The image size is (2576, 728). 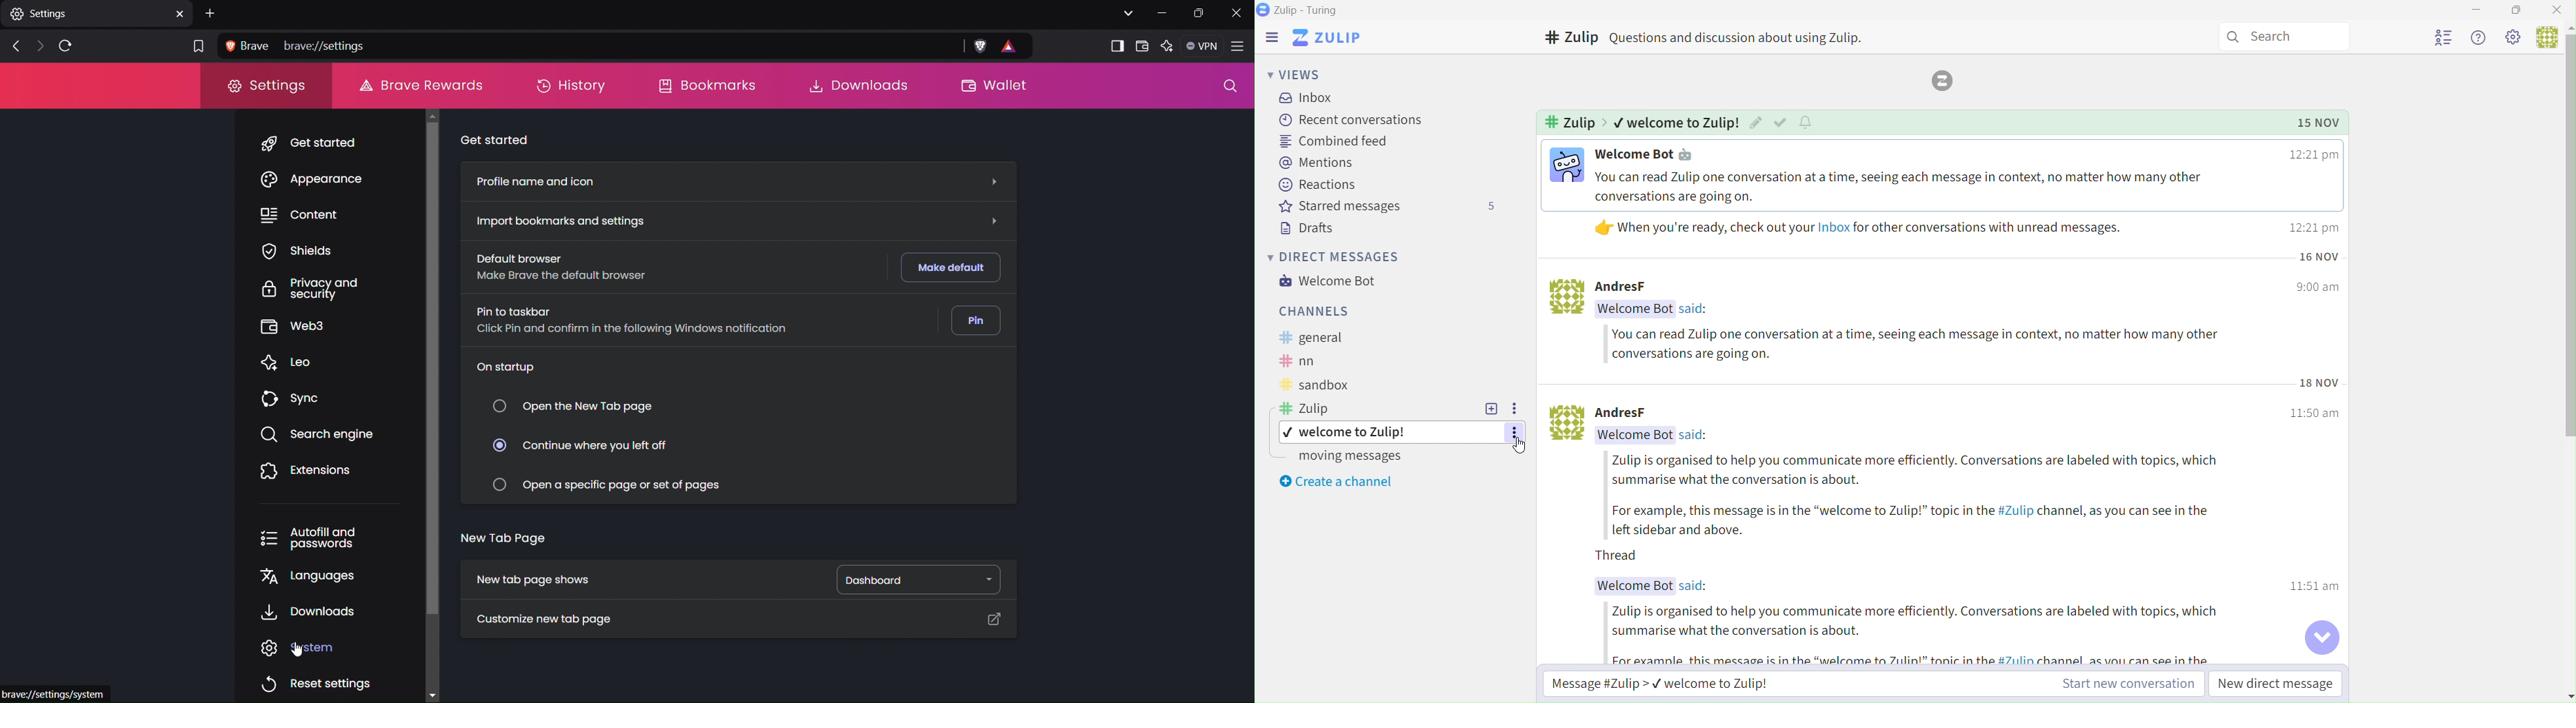 What do you see at coordinates (1327, 38) in the screenshot?
I see `Software logo and name` at bounding box center [1327, 38].